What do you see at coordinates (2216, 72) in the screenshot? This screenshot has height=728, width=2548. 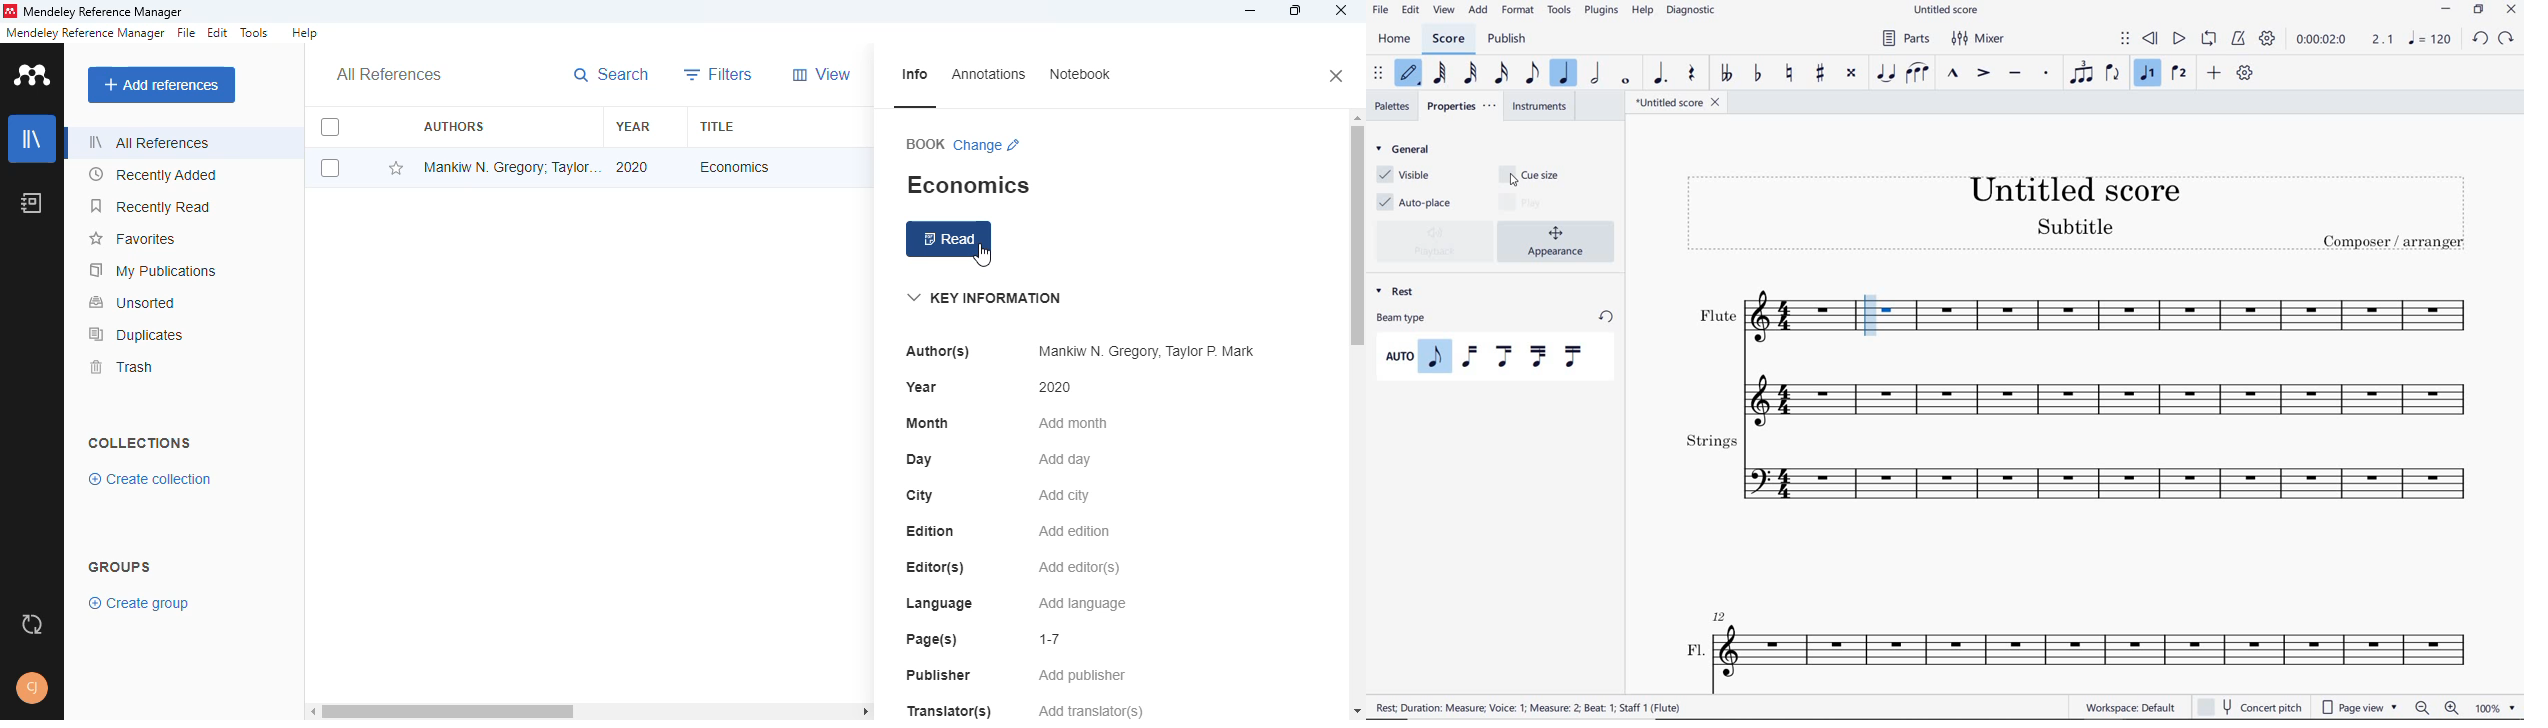 I see `ADD` at bounding box center [2216, 72].